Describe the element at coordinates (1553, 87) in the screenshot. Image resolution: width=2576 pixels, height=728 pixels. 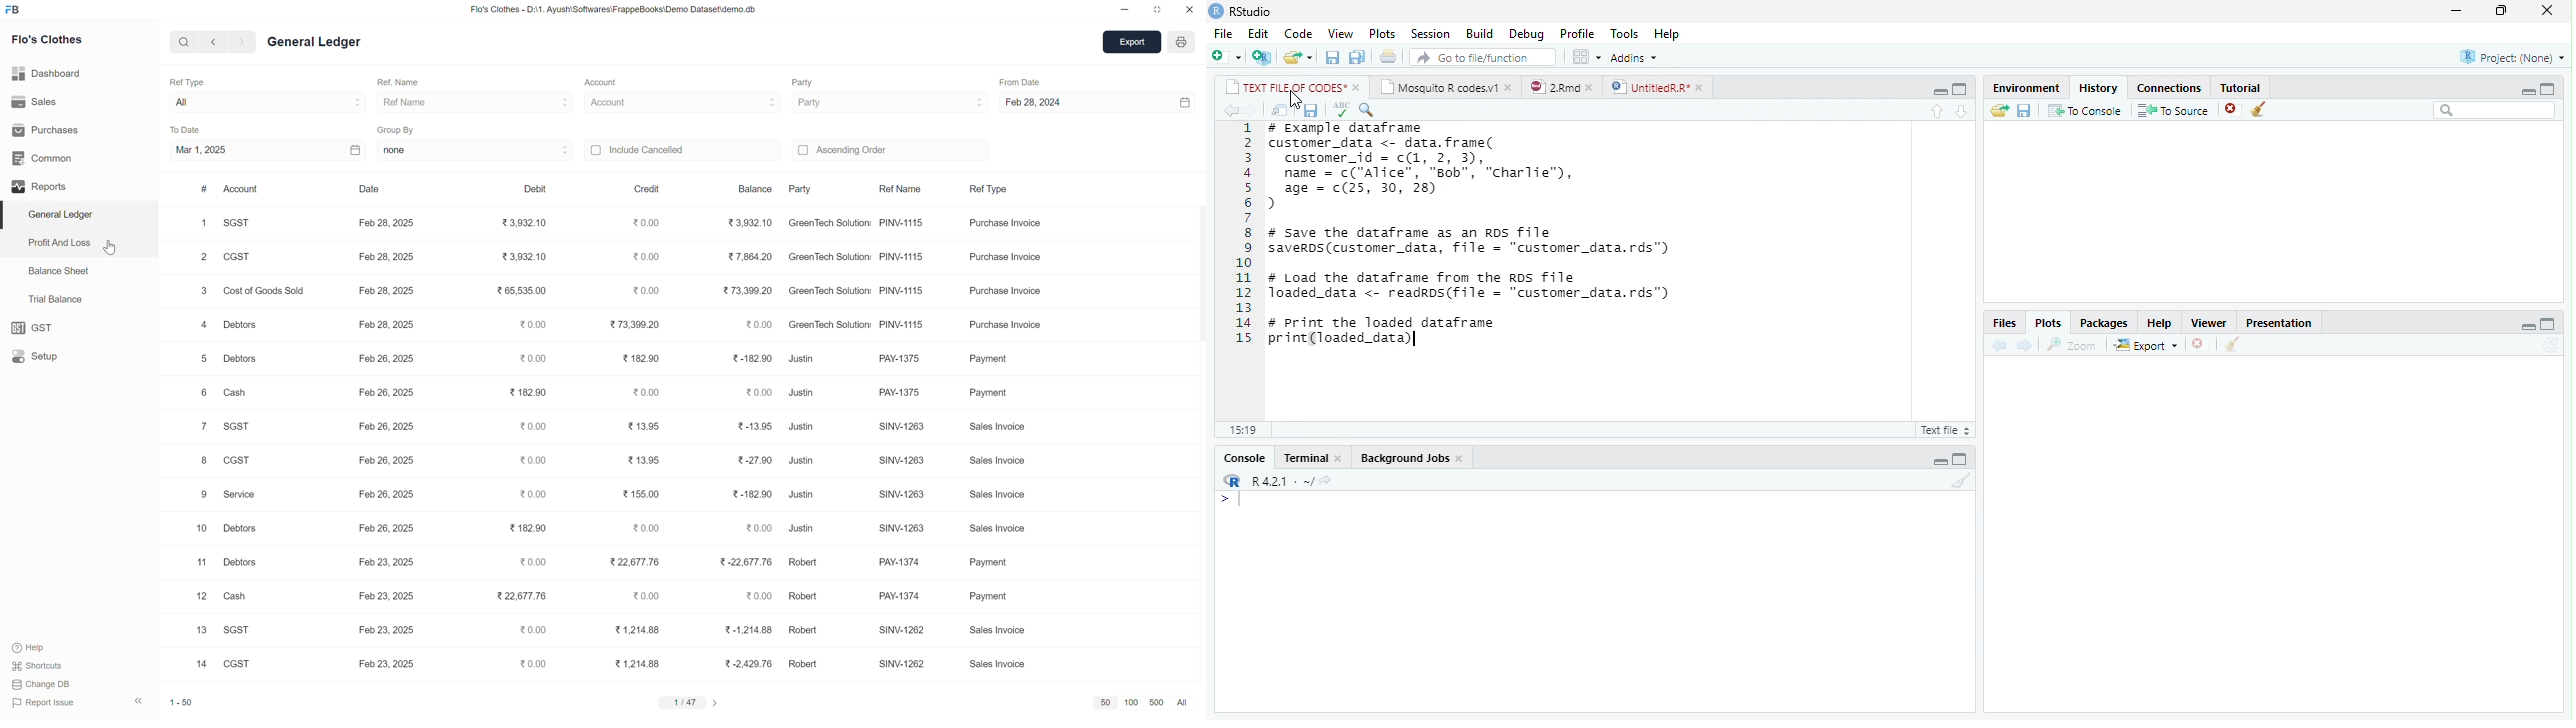
I see `2.Rmd` at that location.